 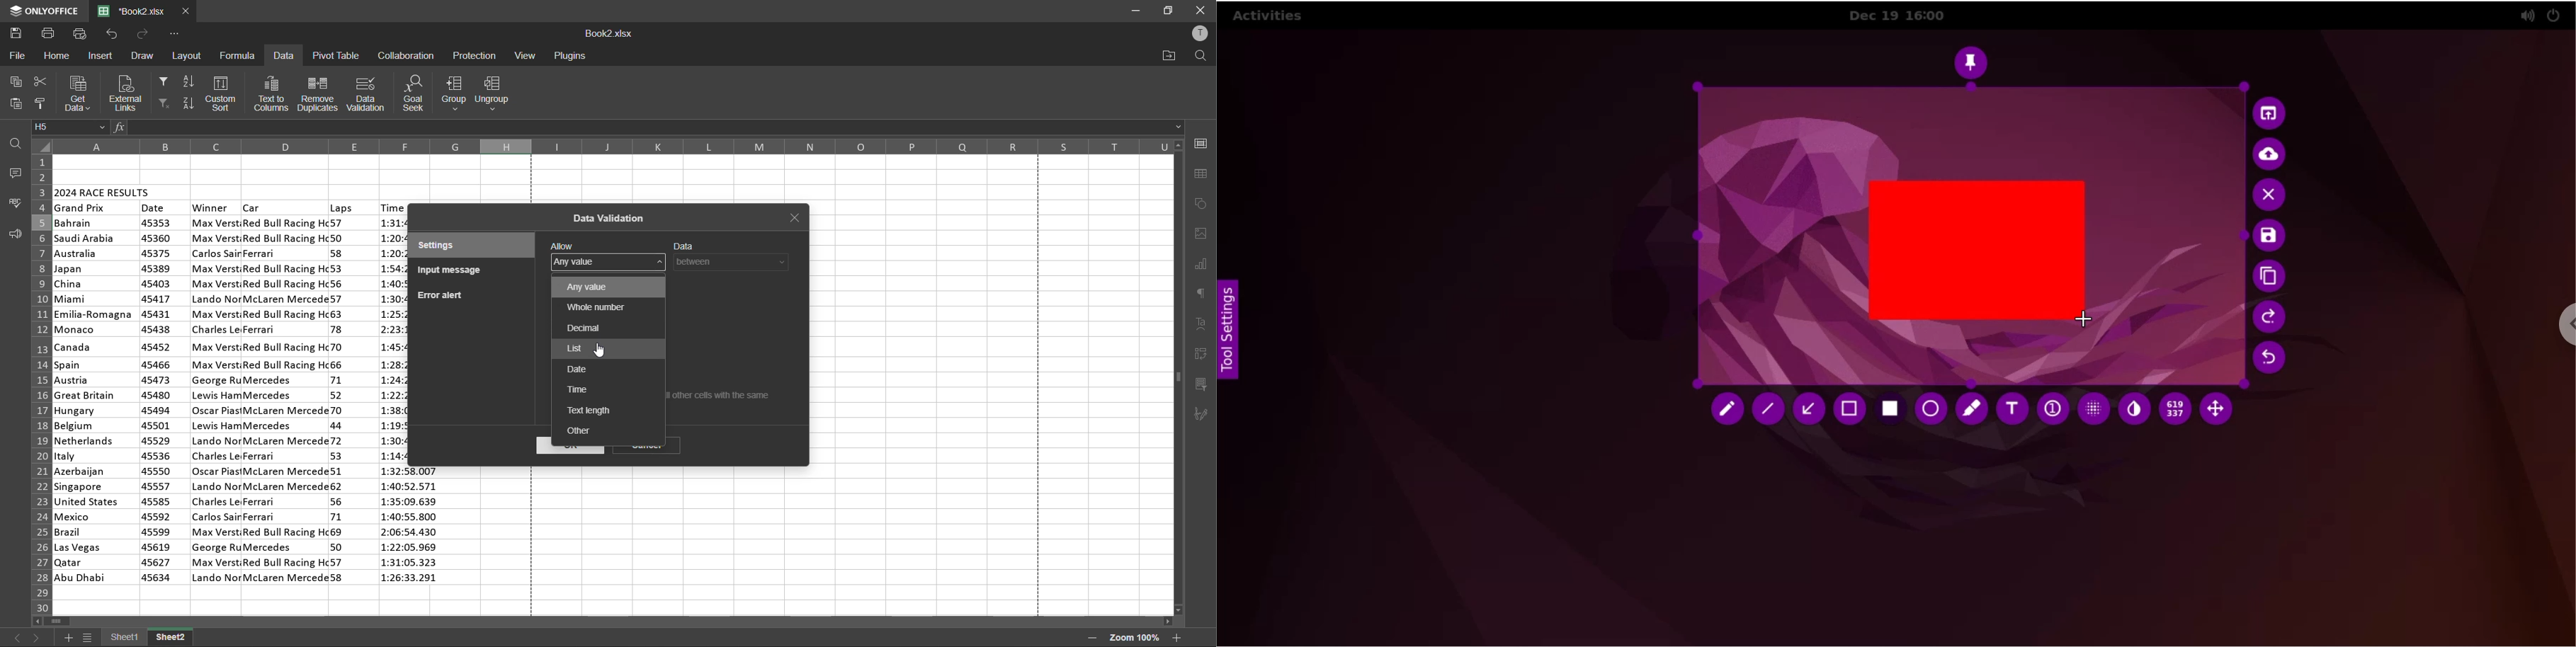 What do you see at coordinates (154, 208) in the screenshot?
I see `date` at bounding box center [154, 208].